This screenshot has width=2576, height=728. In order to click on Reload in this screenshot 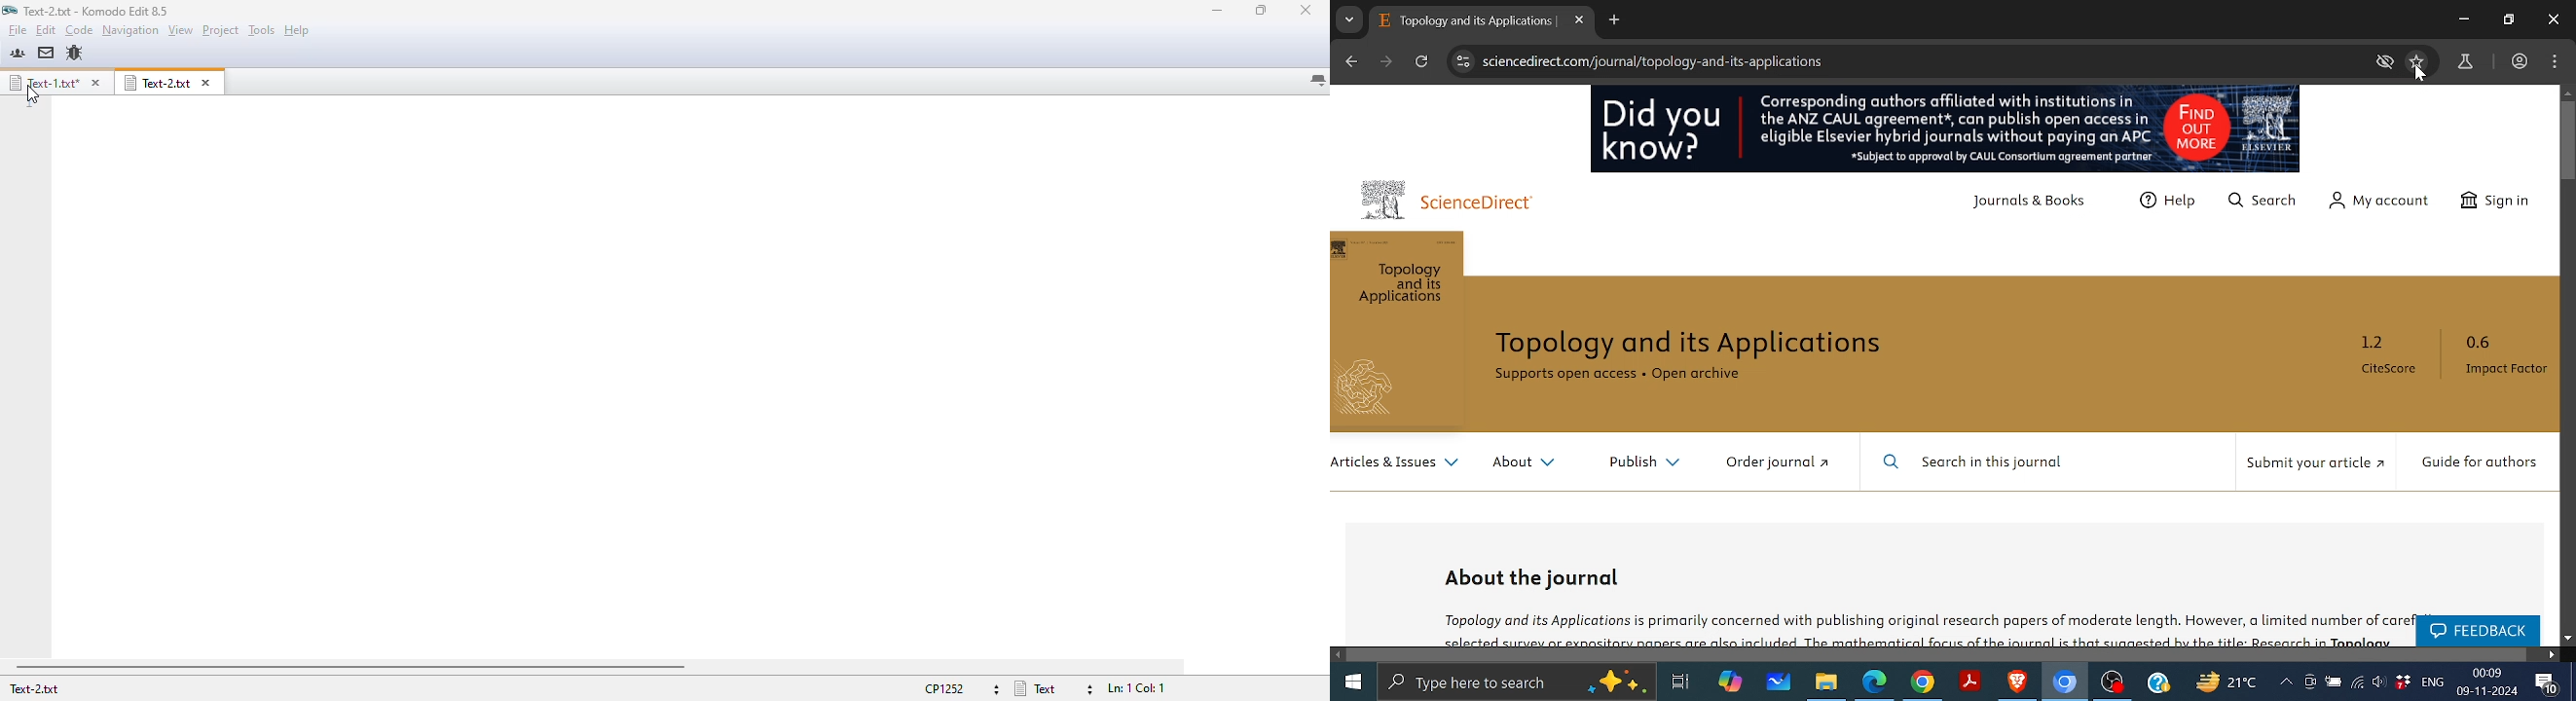, I will do `click(1421, 62)`.